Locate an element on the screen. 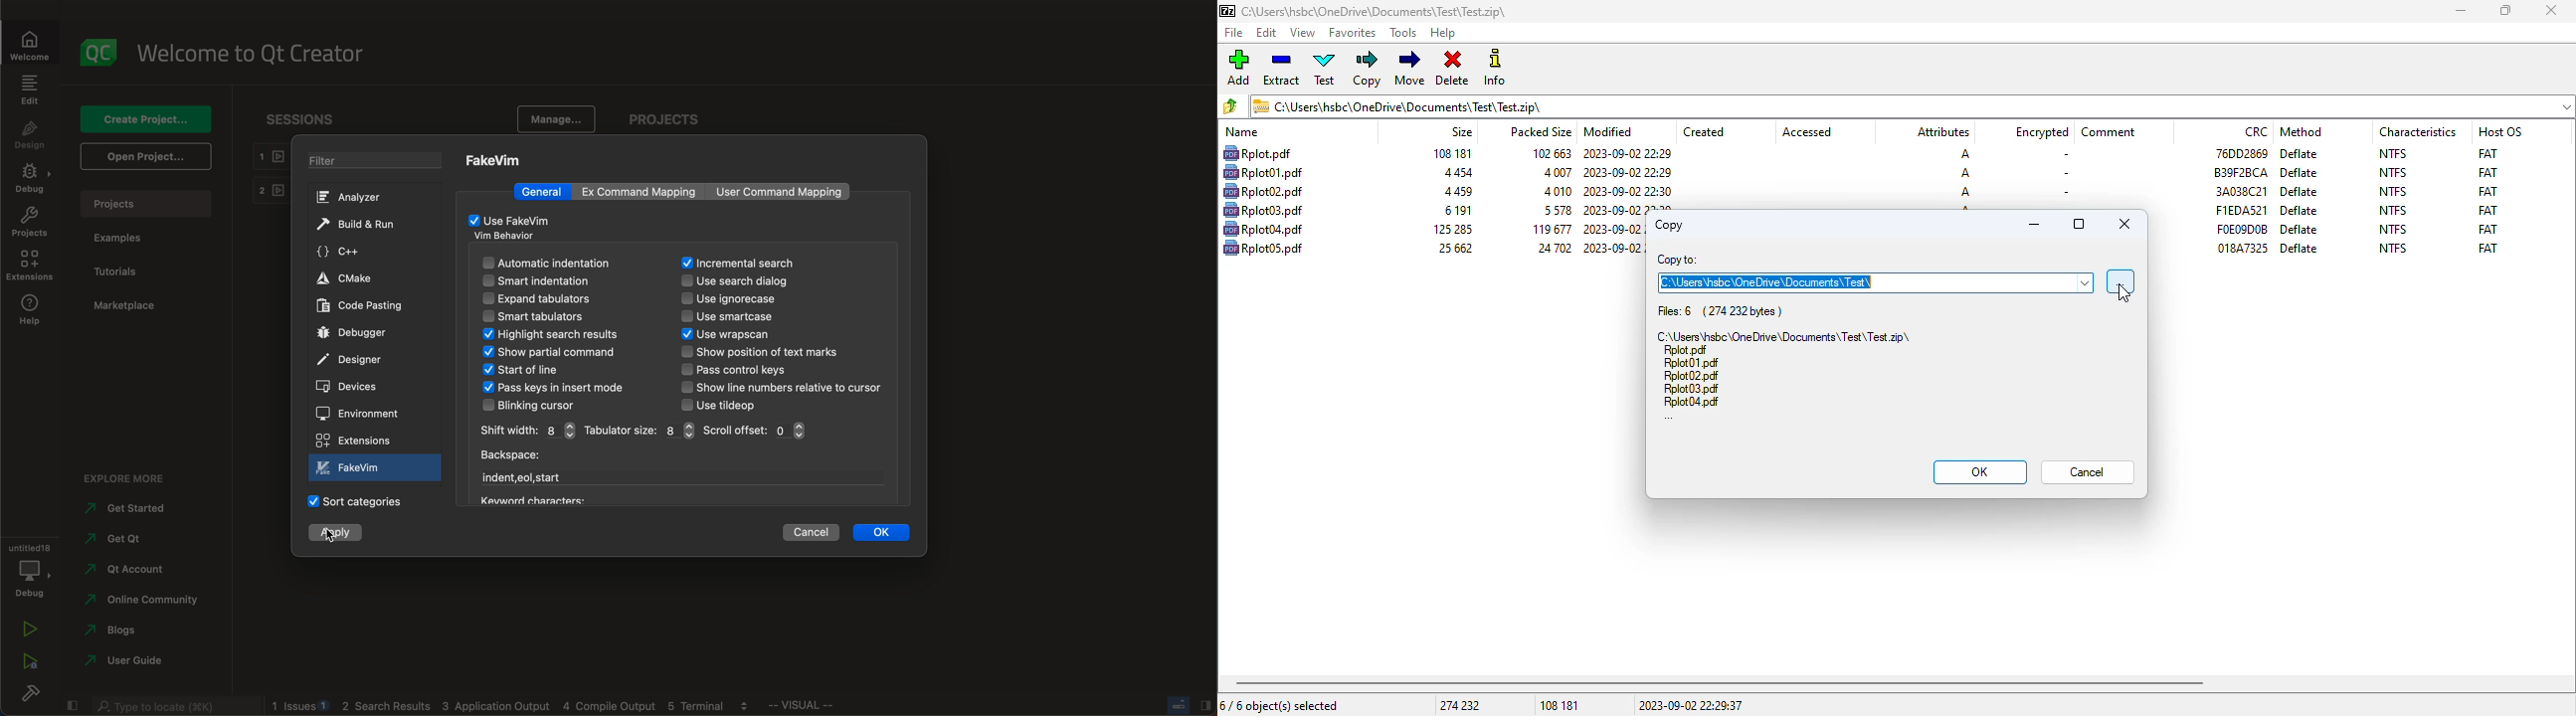 The image size is (2576, 728). devices is located at coordinates (352, 388).